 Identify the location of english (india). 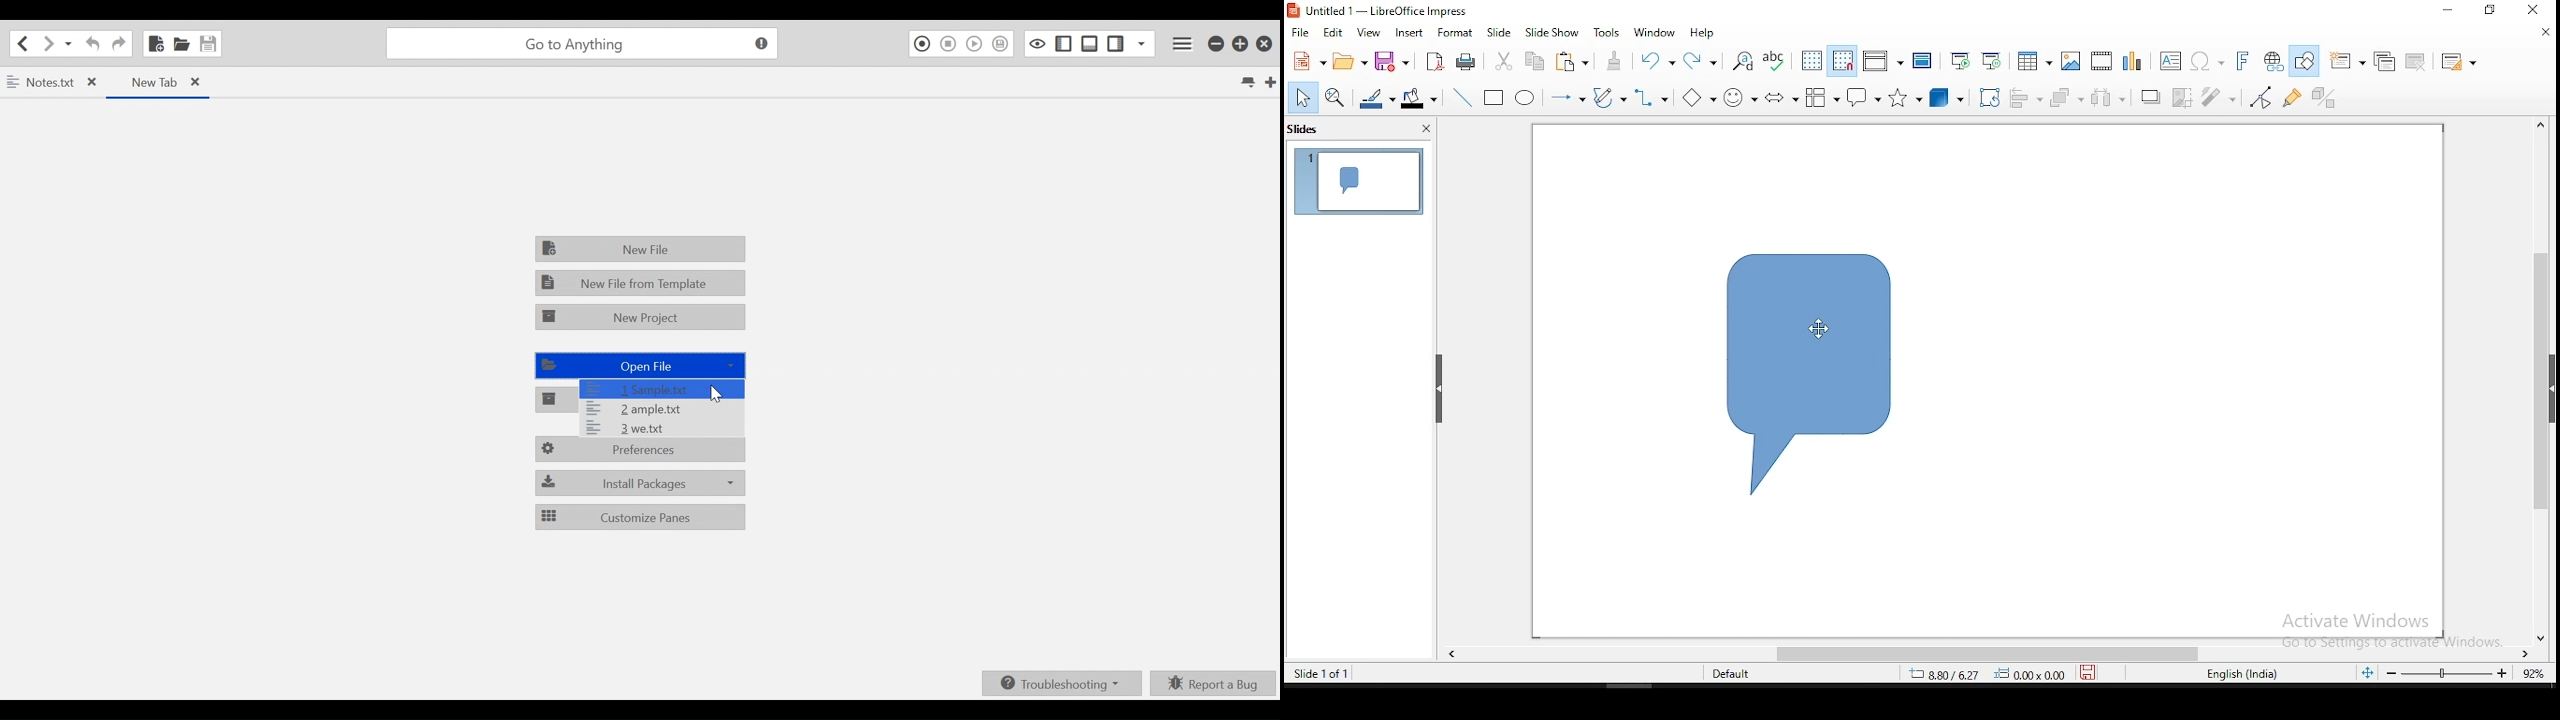
(2234, 671).